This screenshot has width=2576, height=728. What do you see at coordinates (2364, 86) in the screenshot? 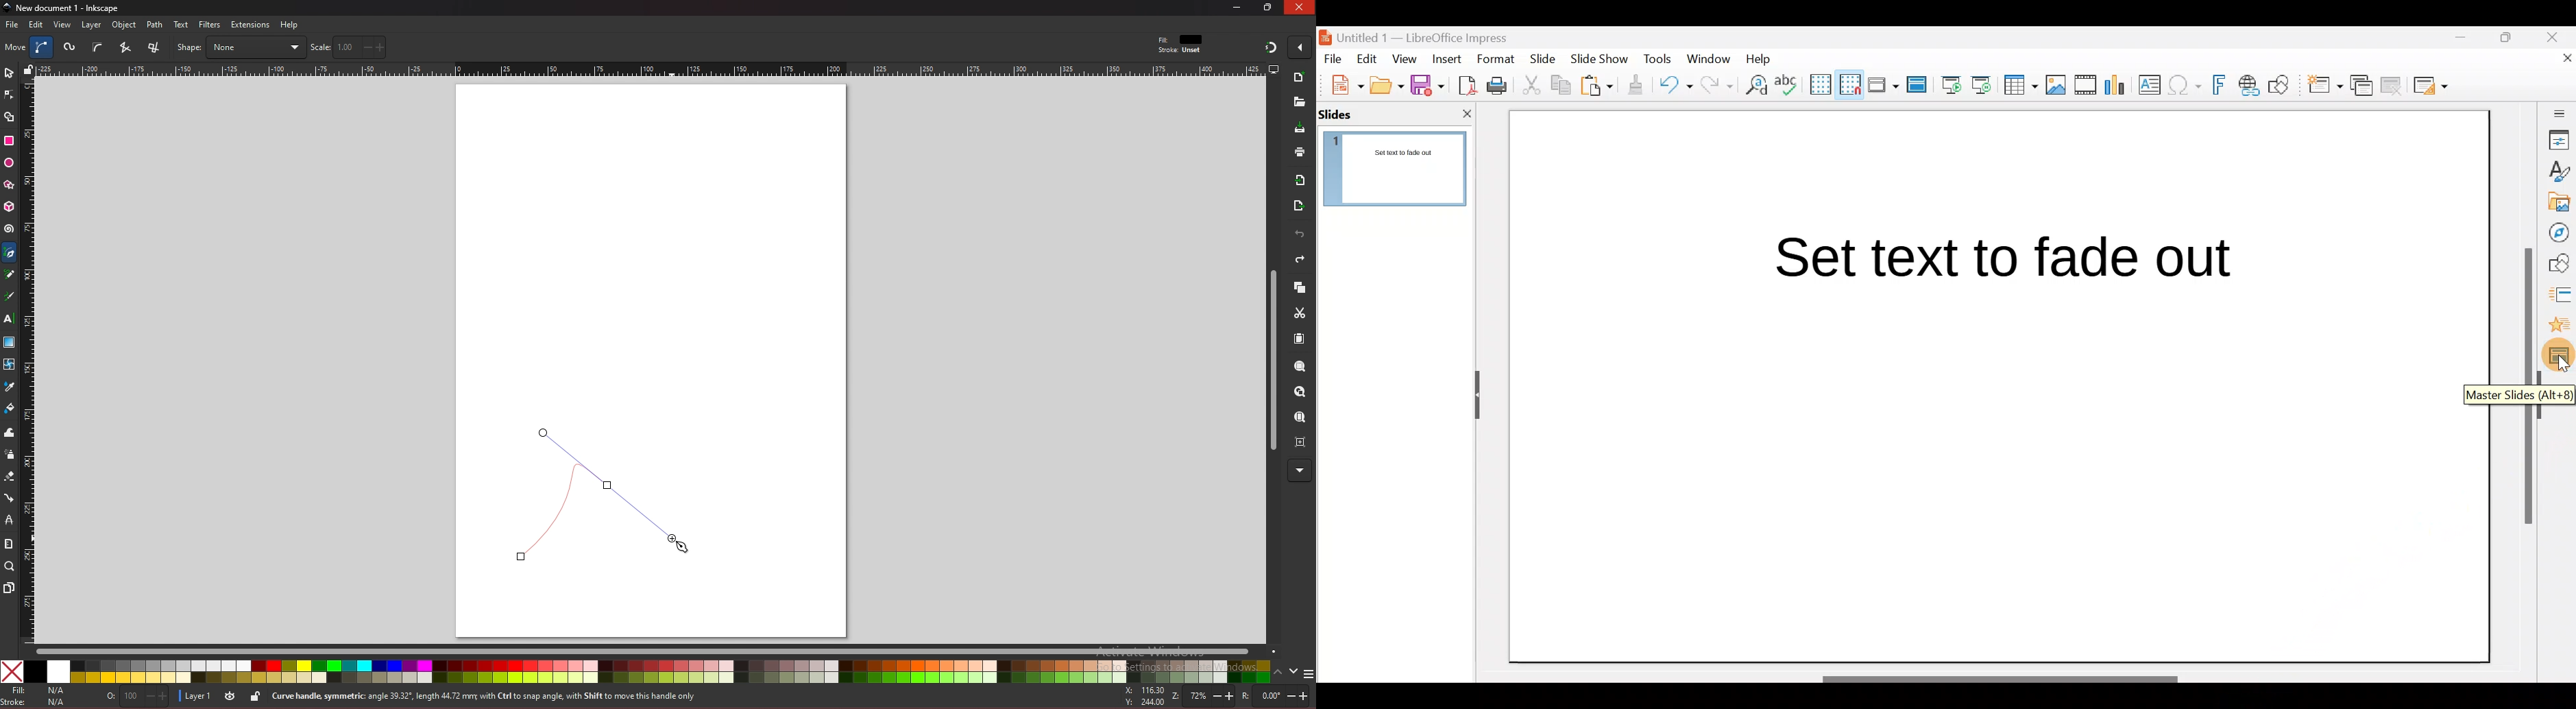
I see `Duplicate slide` at bounding box center [2364, 86].